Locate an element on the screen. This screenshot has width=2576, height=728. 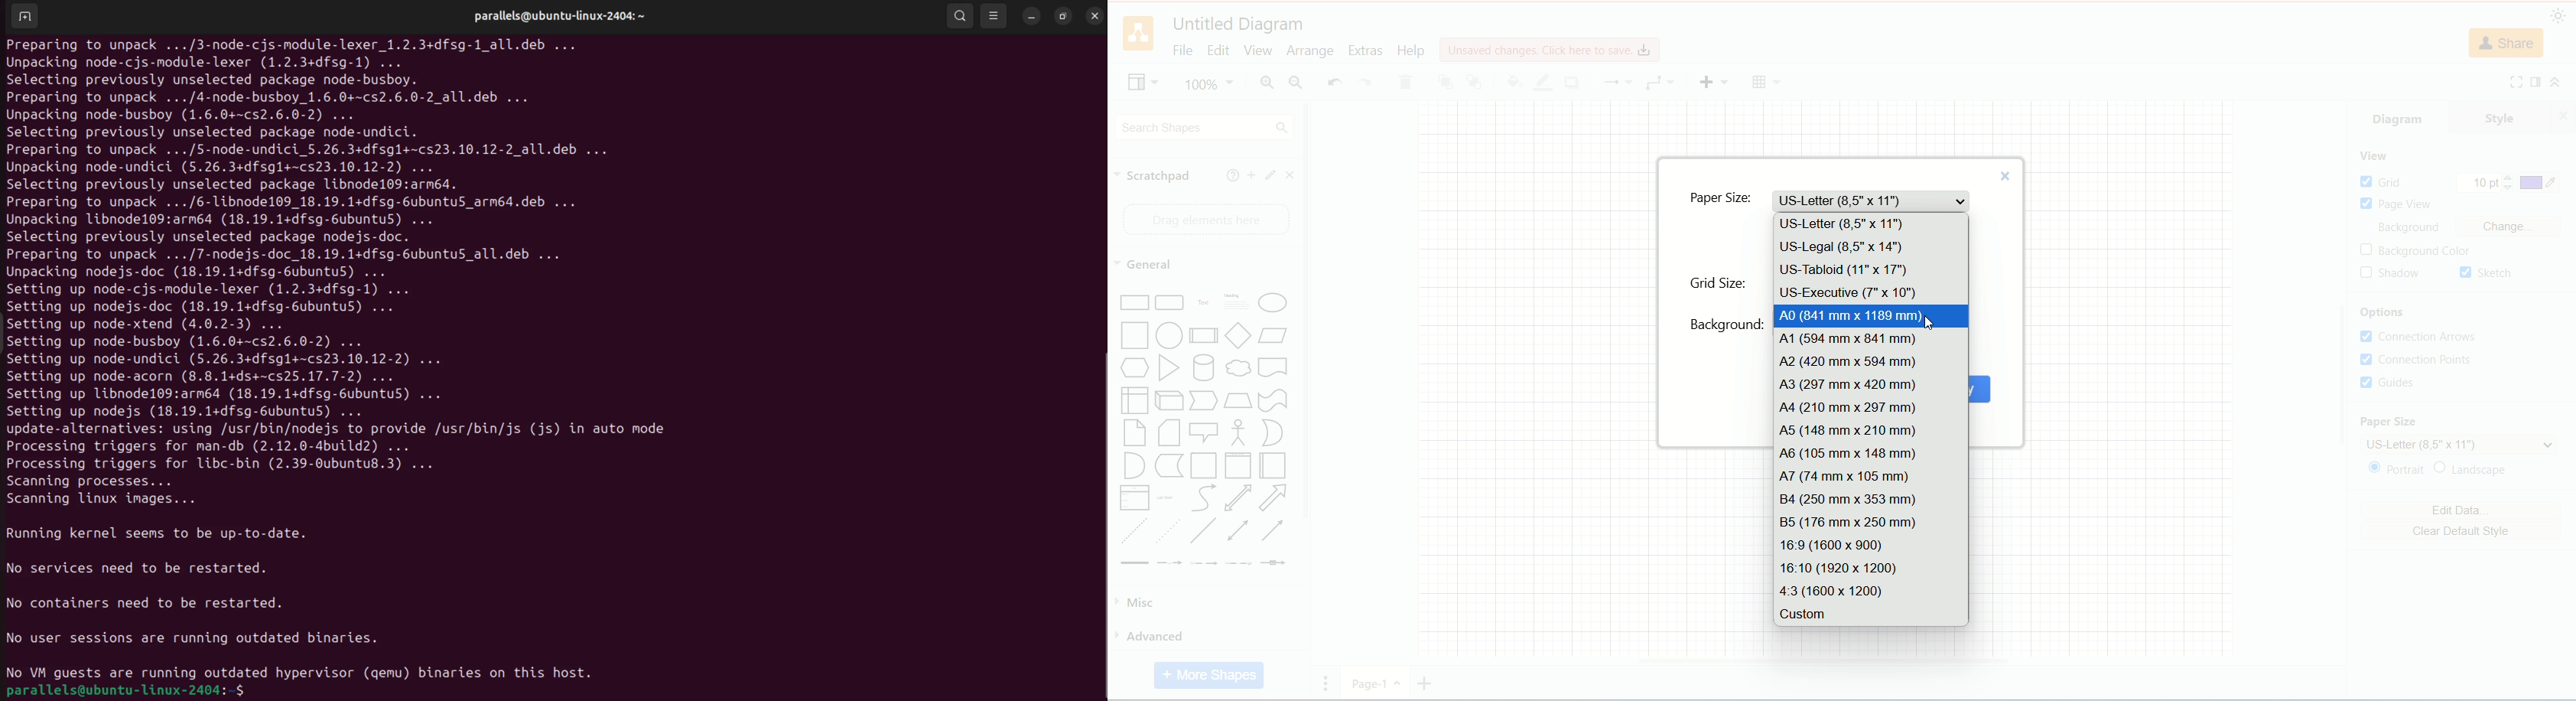
help is located at coordinates (1411, 51).